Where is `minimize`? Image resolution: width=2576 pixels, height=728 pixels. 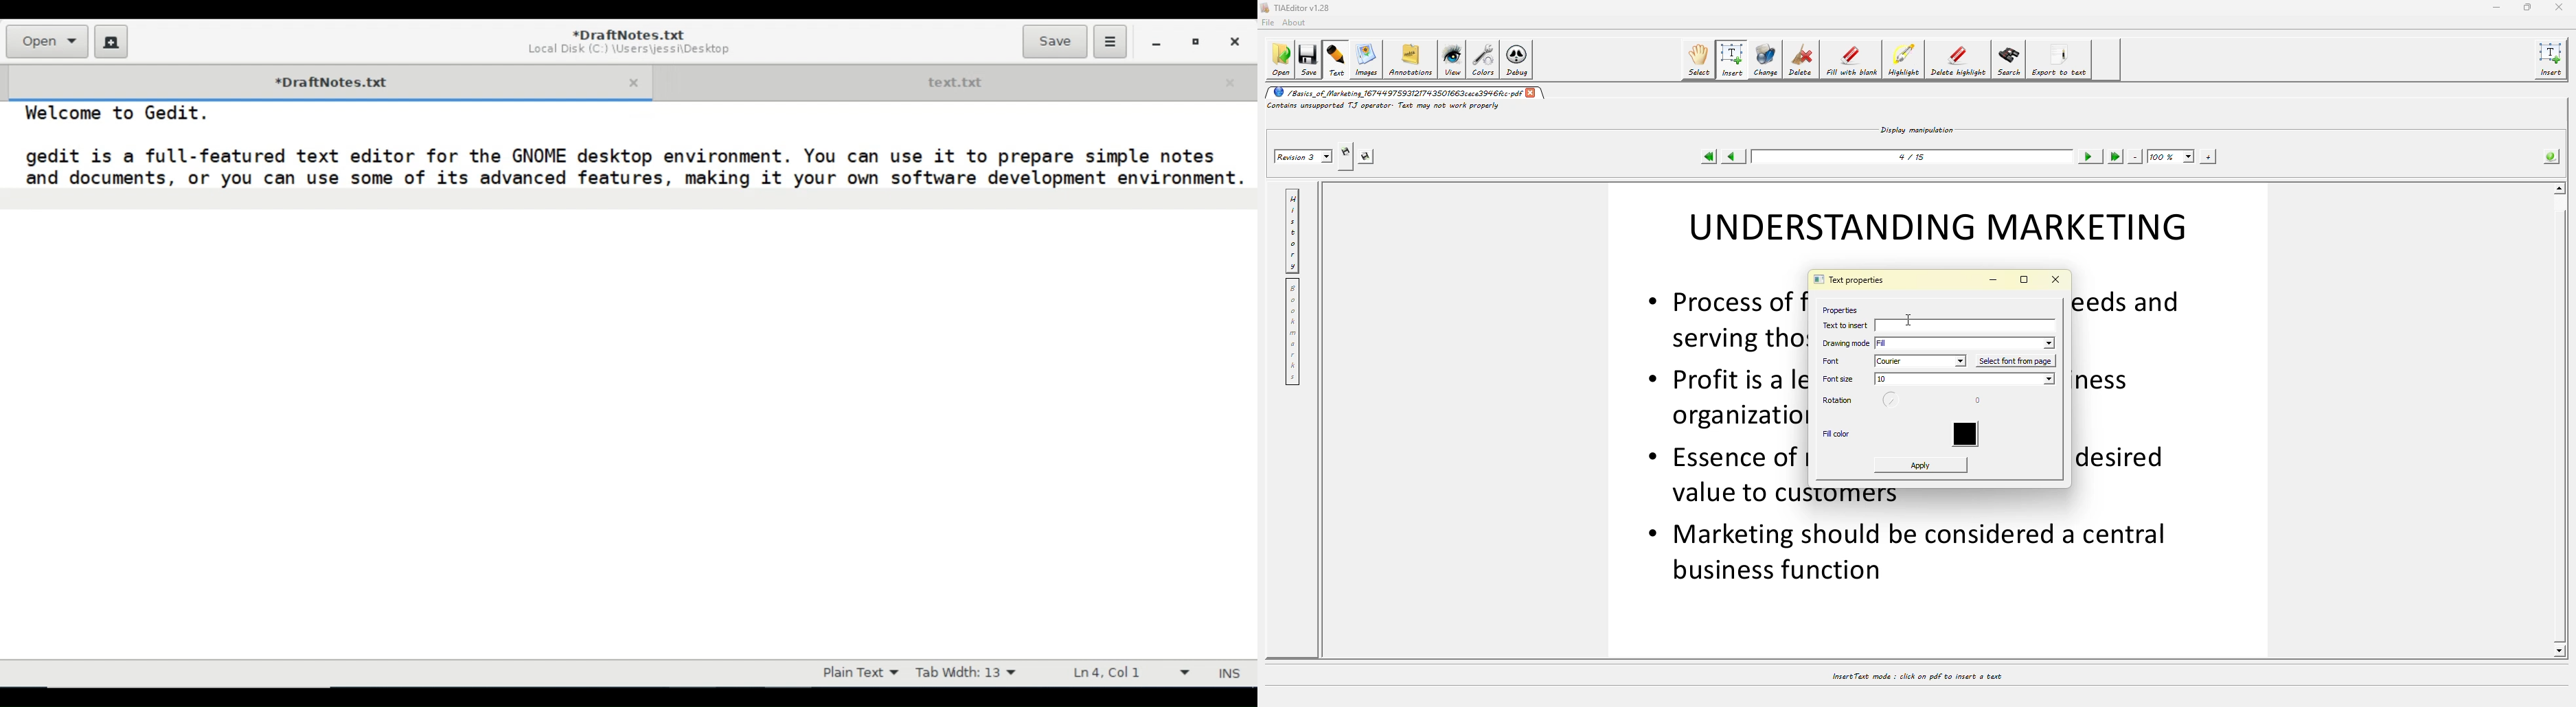
minimize is located at coordinates (1156, 41).